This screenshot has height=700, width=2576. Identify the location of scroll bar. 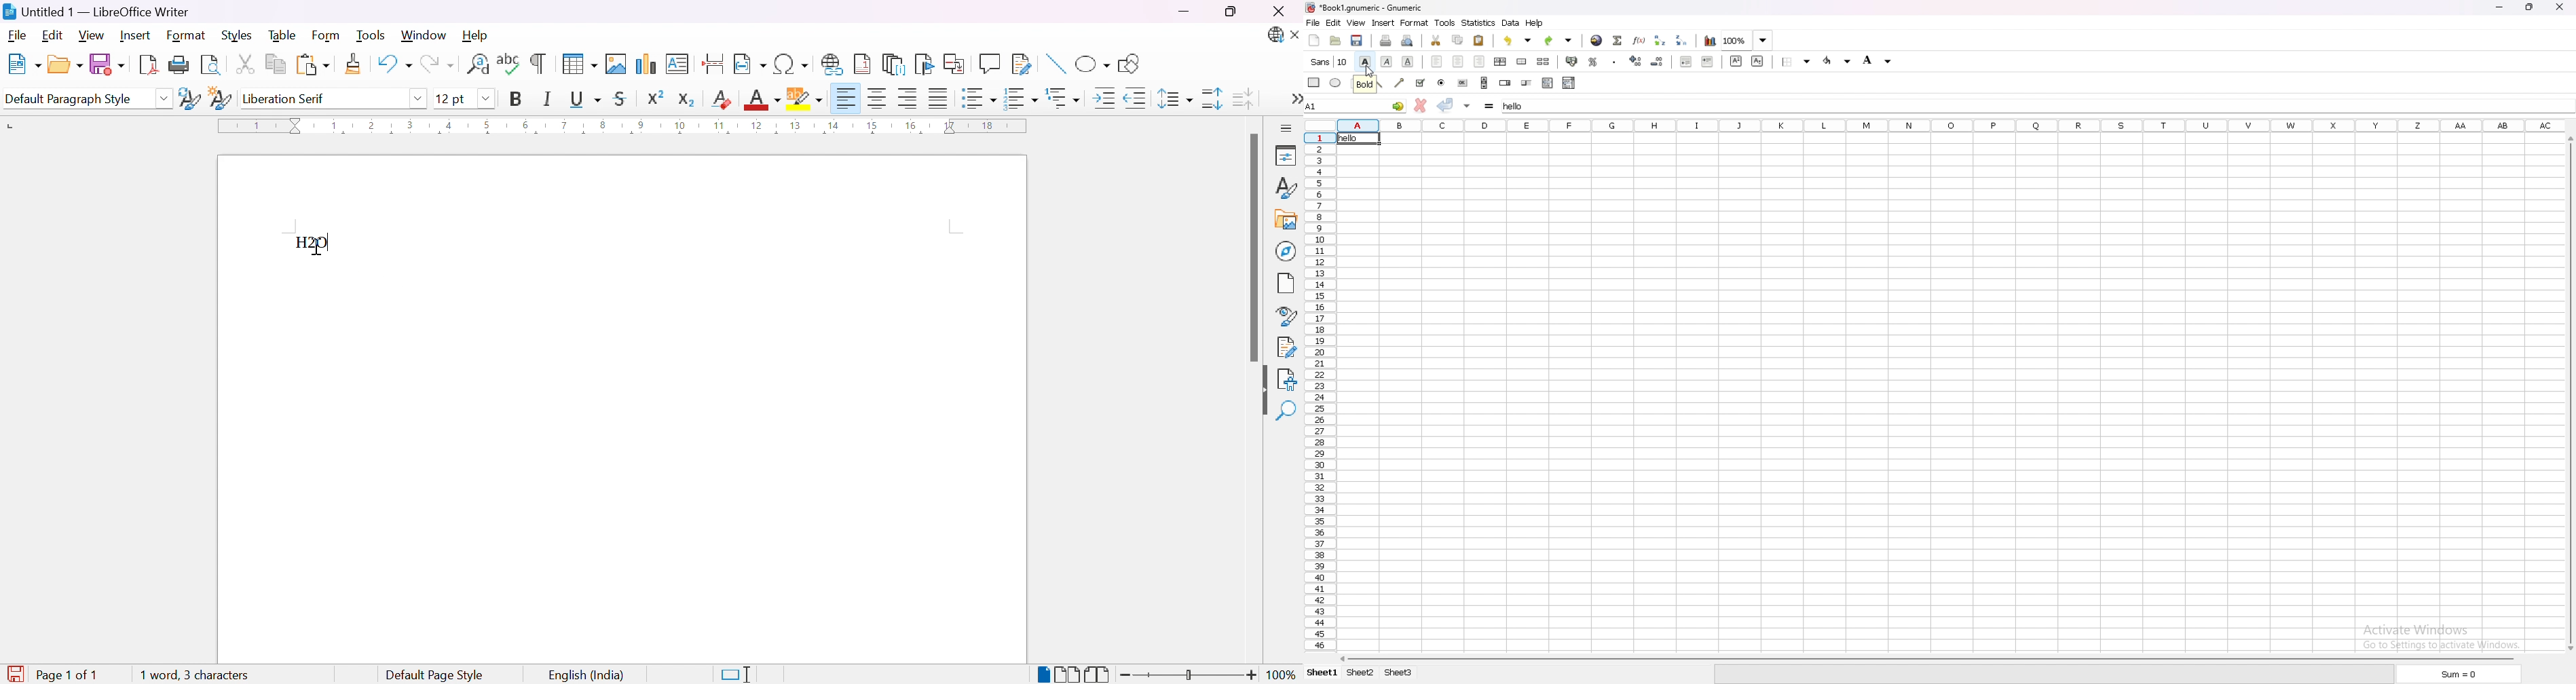
(1926, 657).